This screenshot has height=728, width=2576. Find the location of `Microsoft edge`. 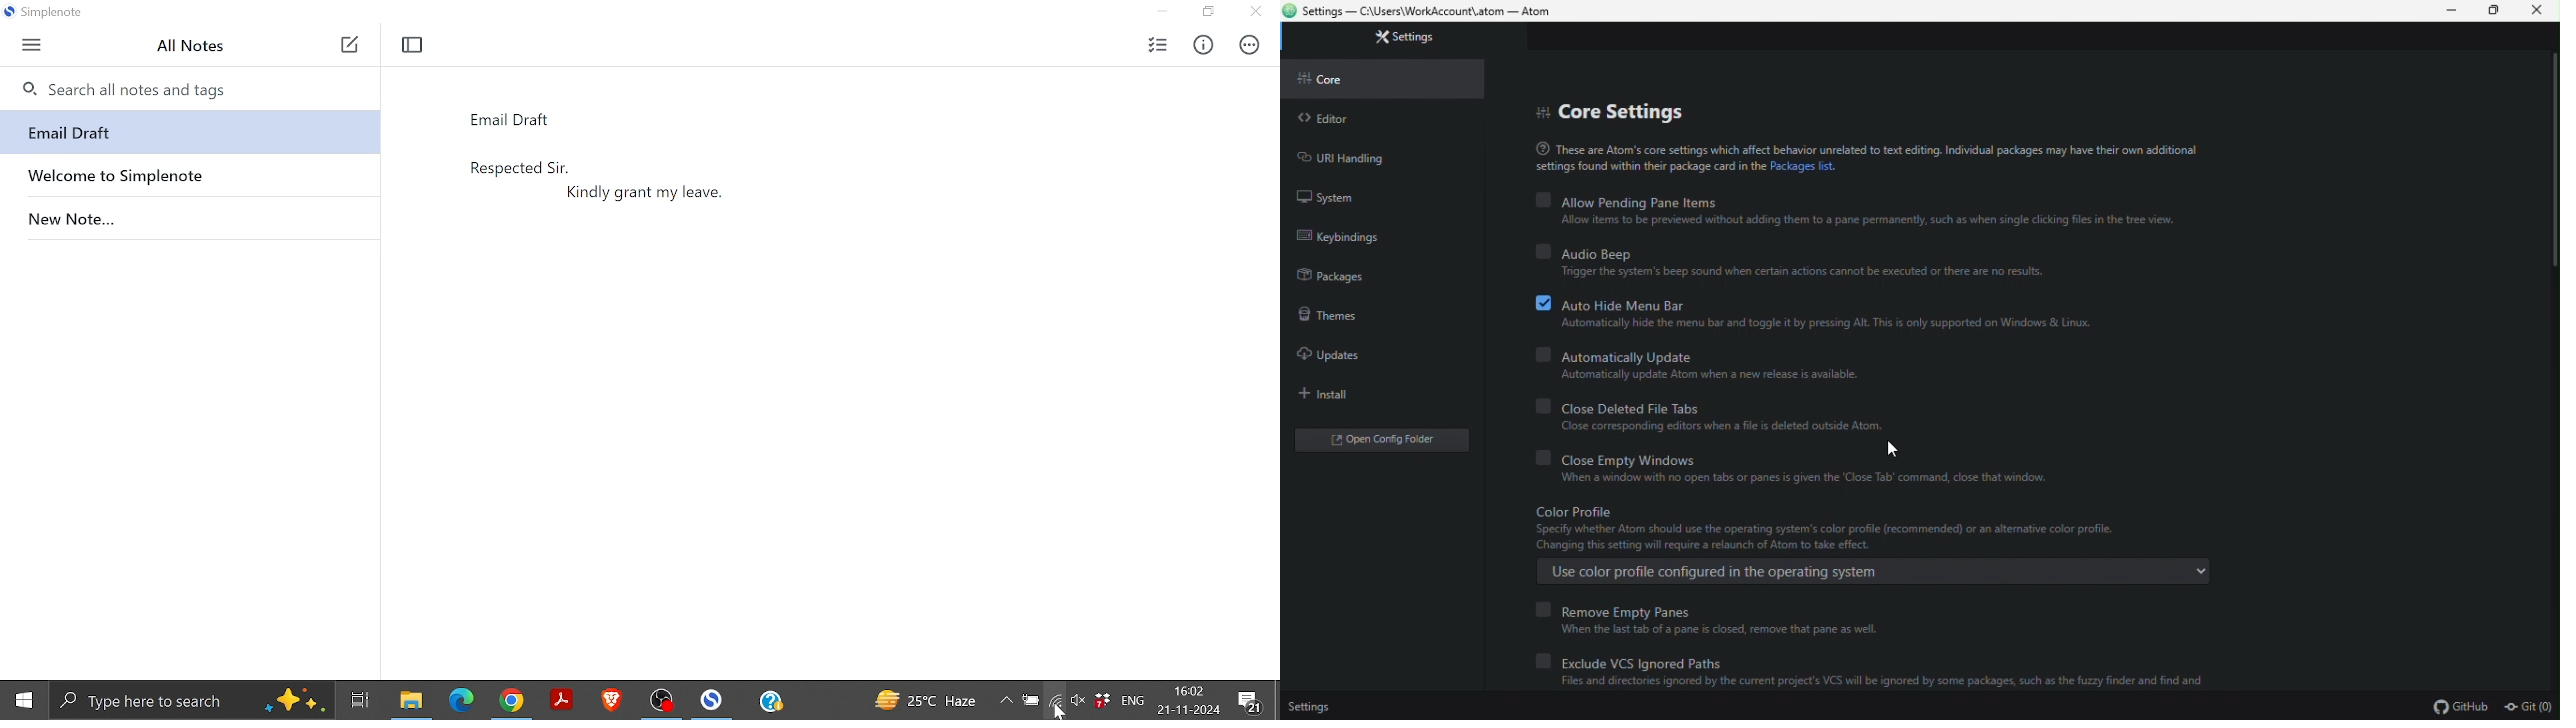

Microsoft edge is located at coordinates (461, 700).